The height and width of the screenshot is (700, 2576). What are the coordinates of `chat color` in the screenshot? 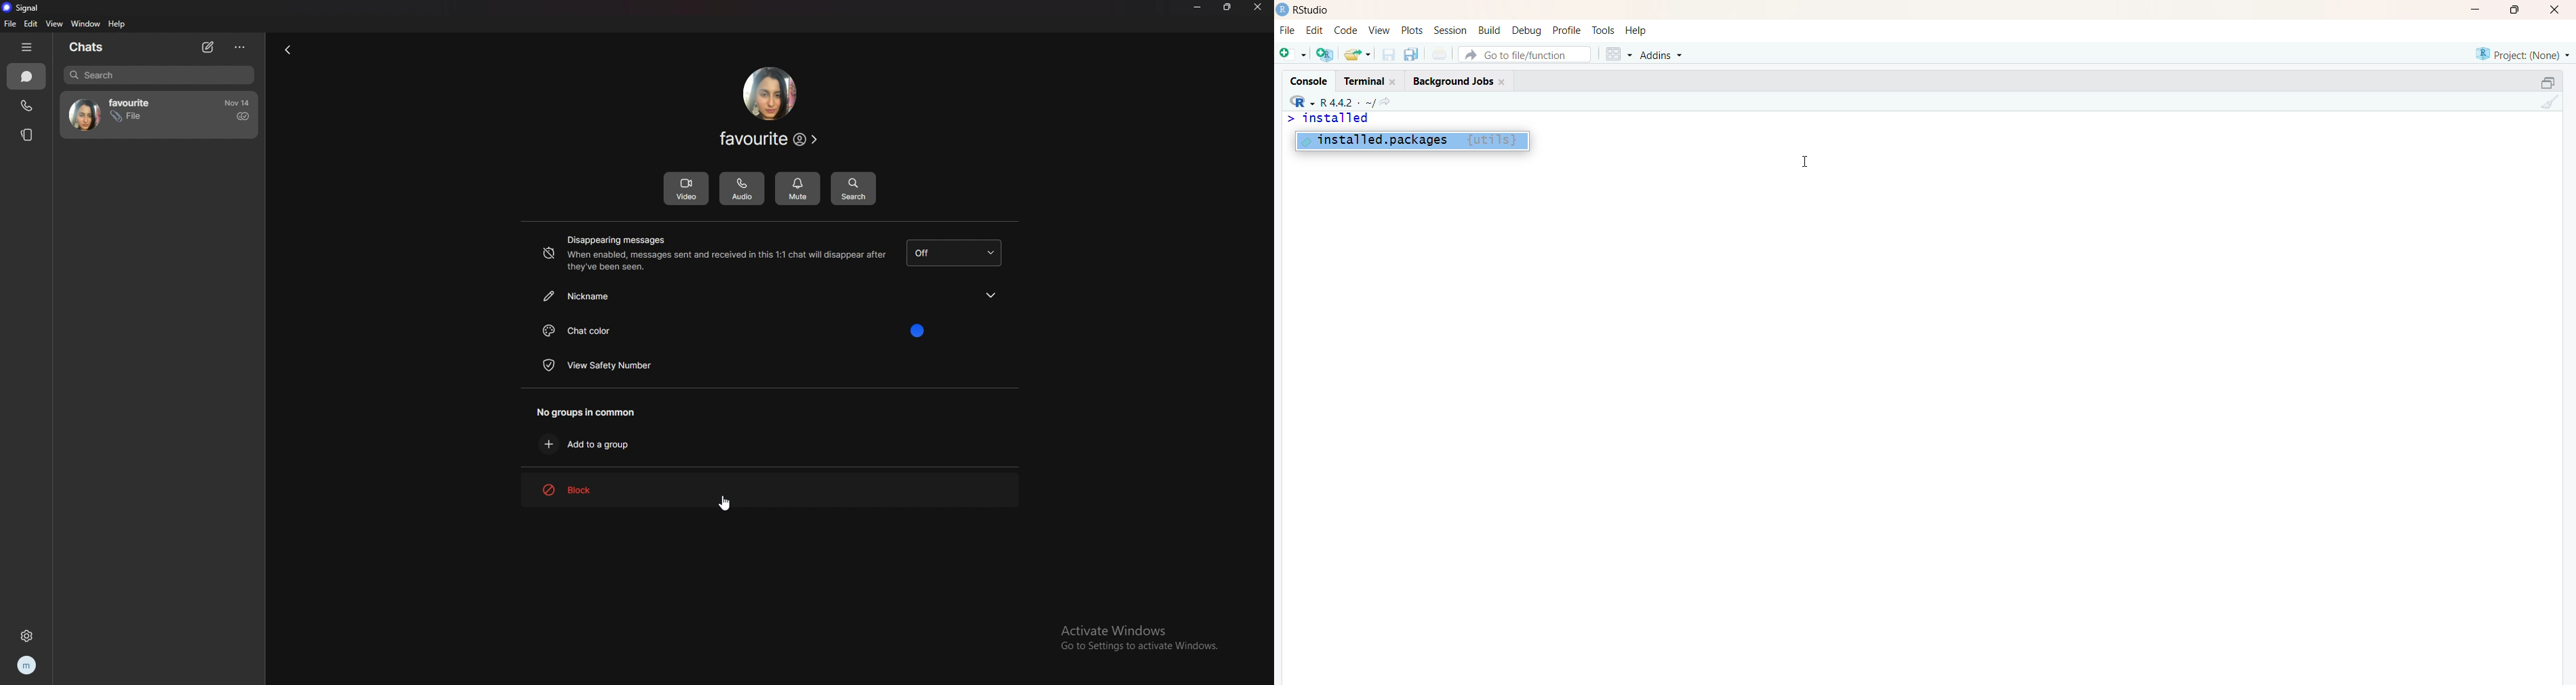 It's located at (768, 329).